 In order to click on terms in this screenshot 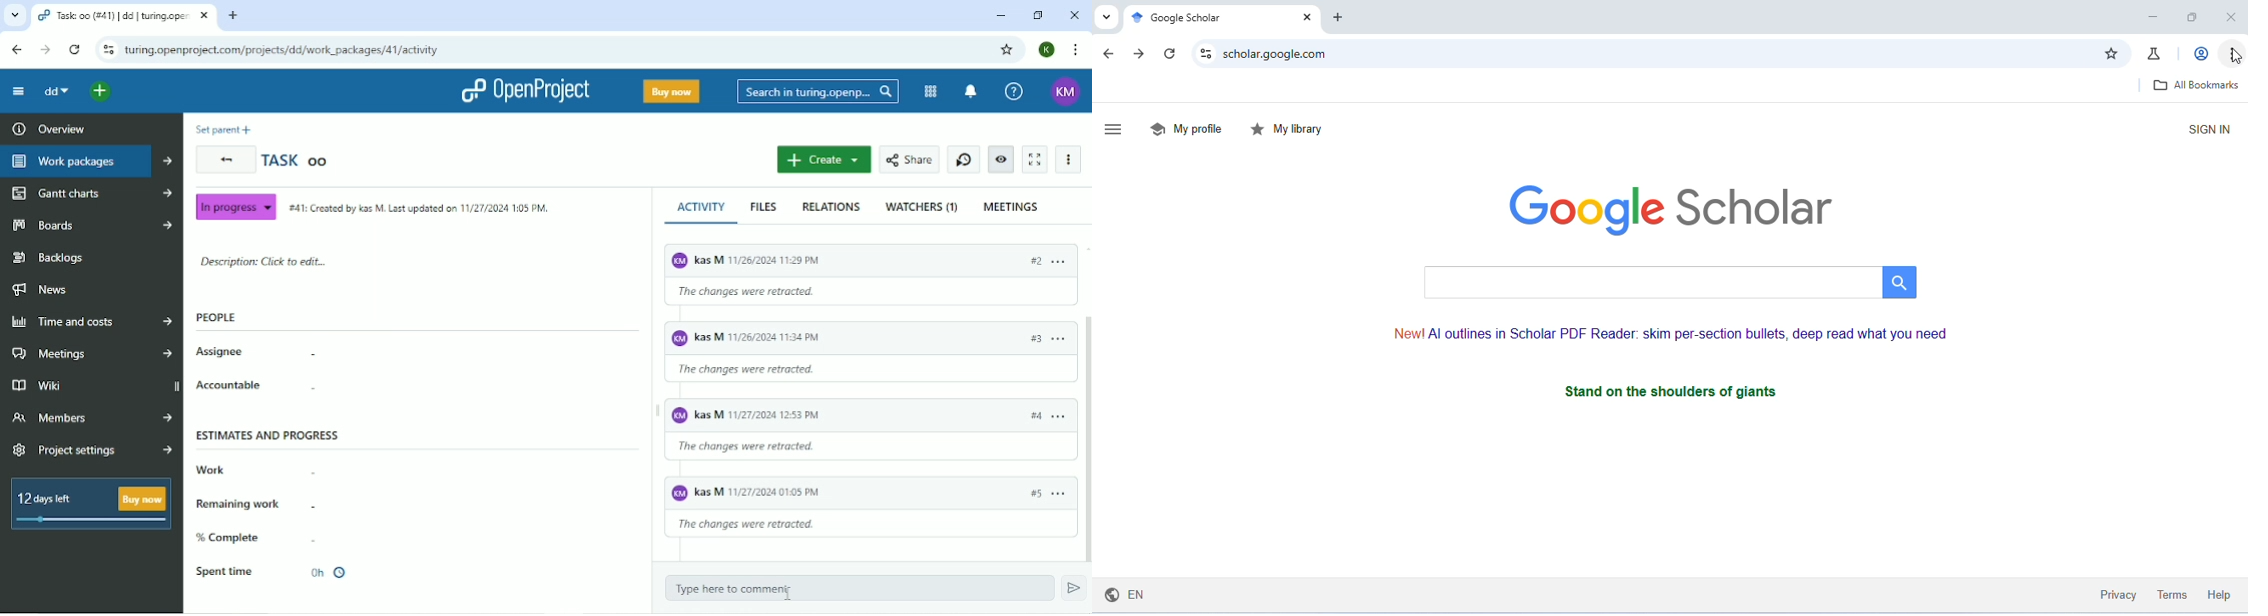, I will do `click(2171, 594)`.